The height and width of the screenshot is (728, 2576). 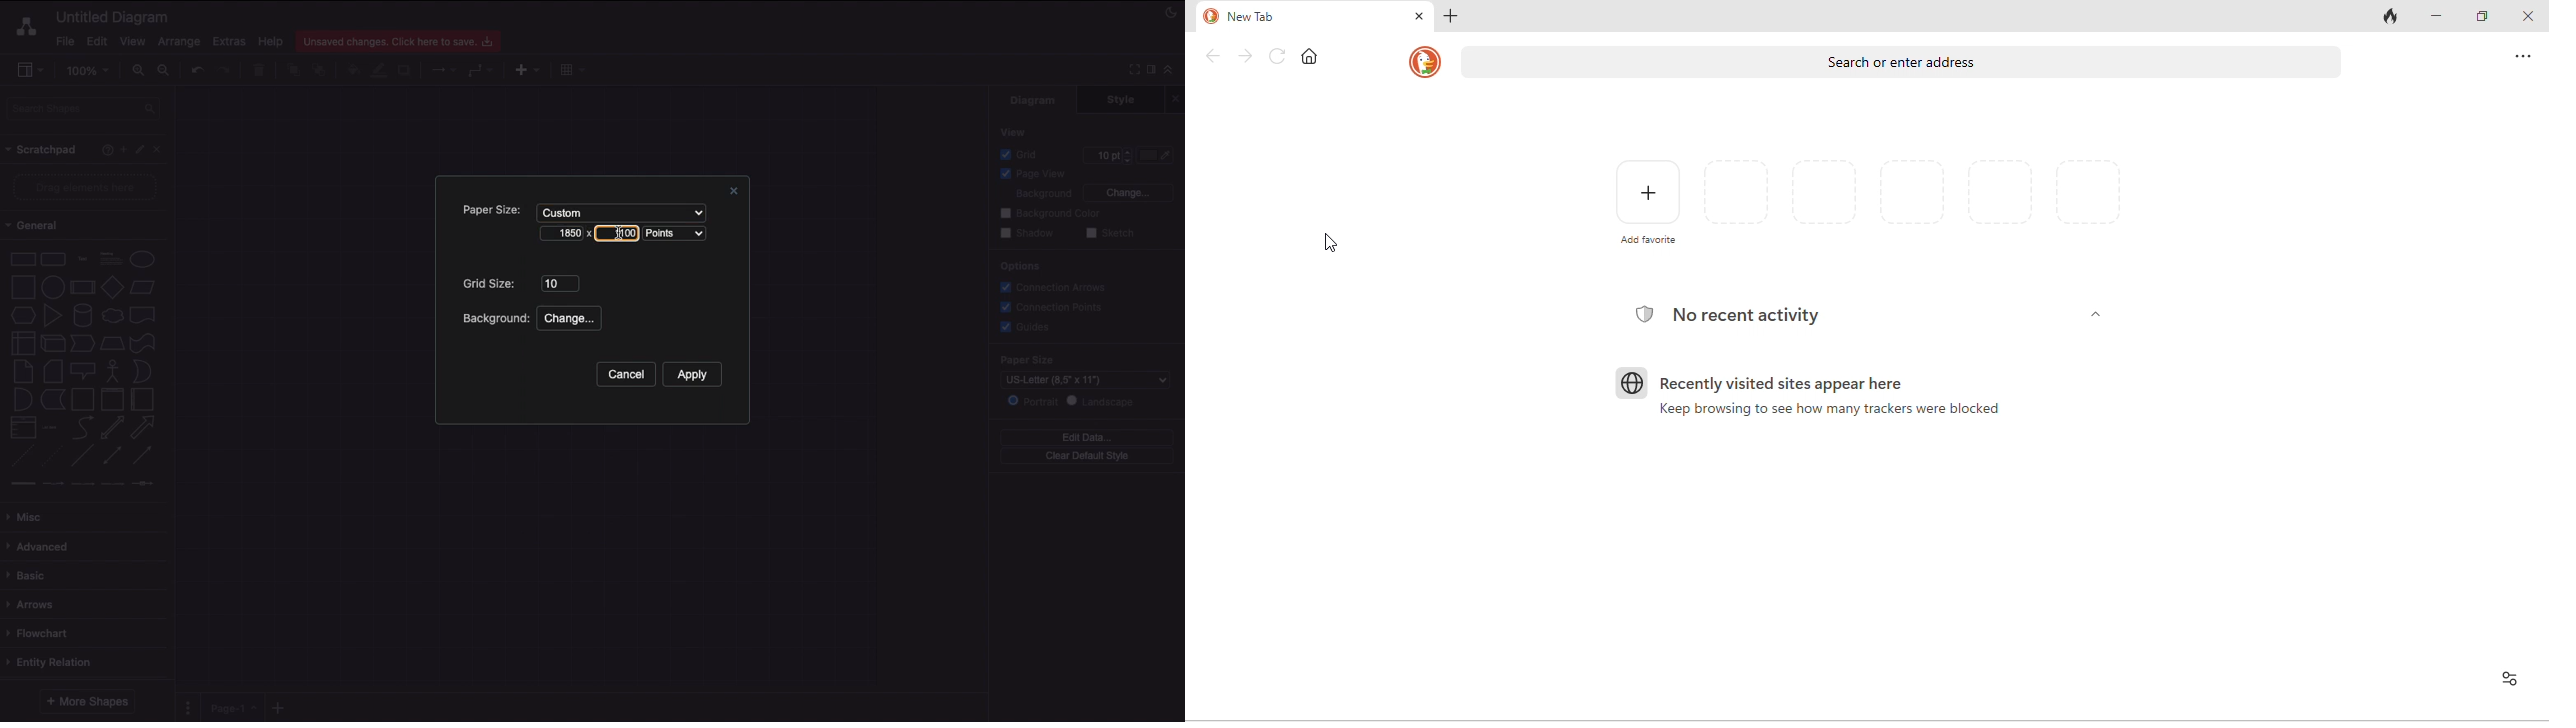 I want to click on Rectangle, so click(x=21, y=258).